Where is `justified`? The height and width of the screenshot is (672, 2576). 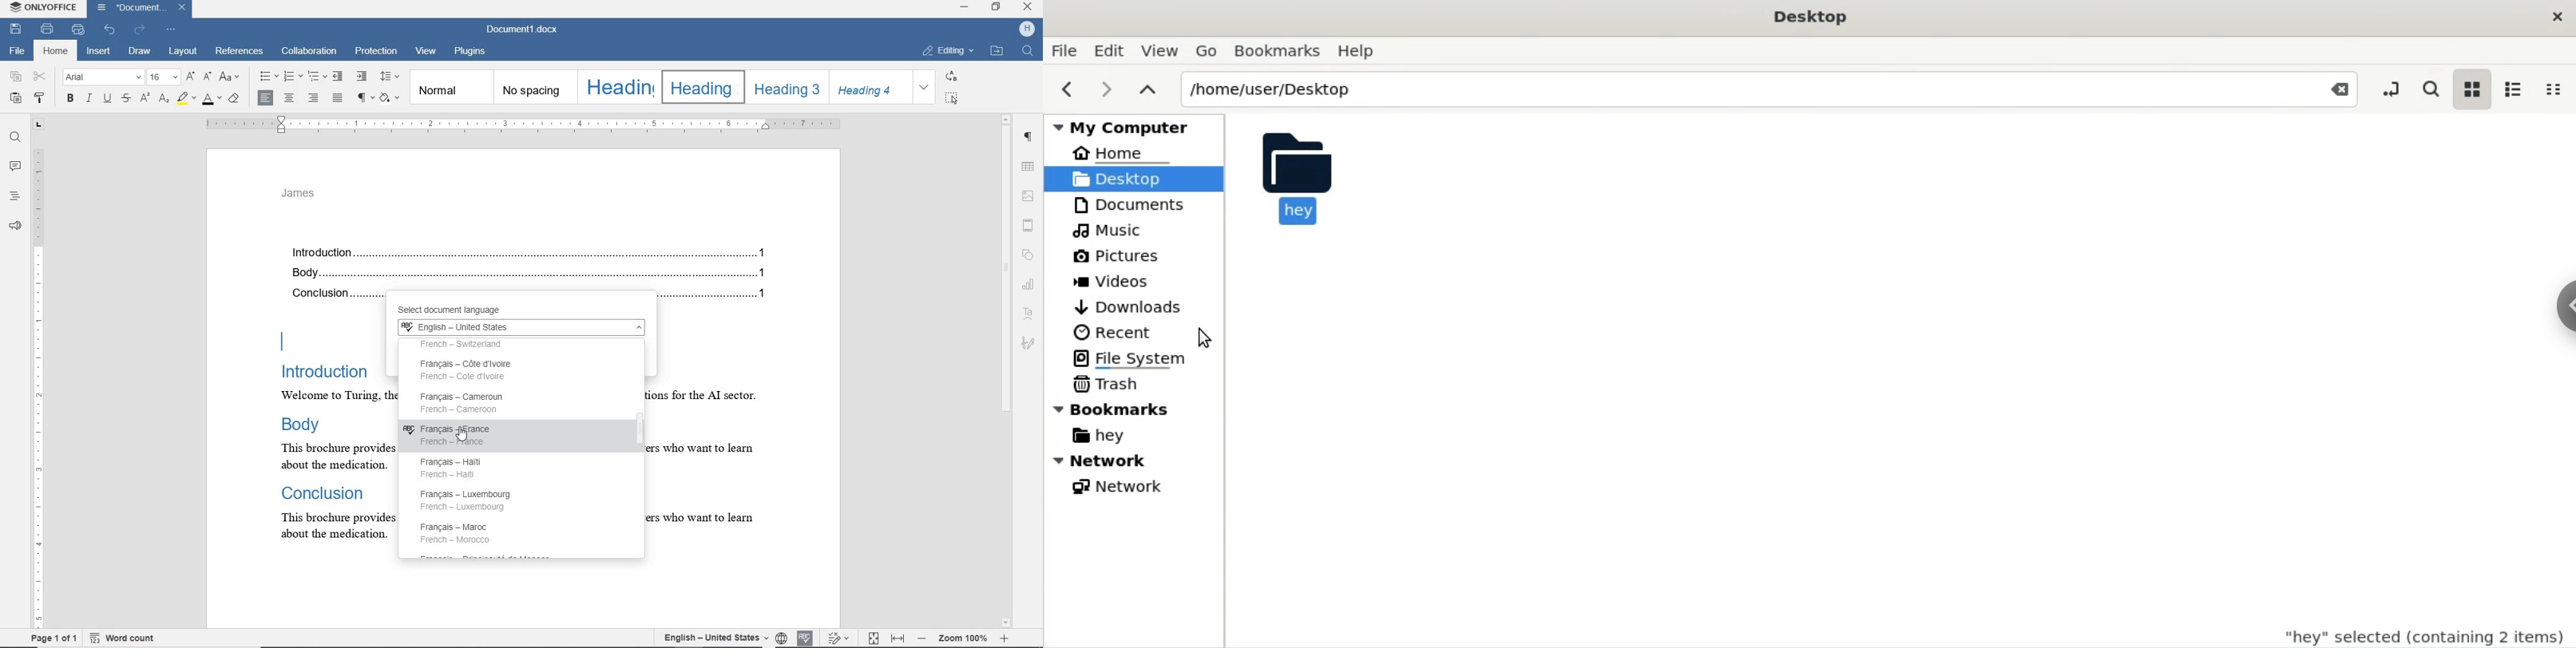 justified is located at coordinates (338, 99).